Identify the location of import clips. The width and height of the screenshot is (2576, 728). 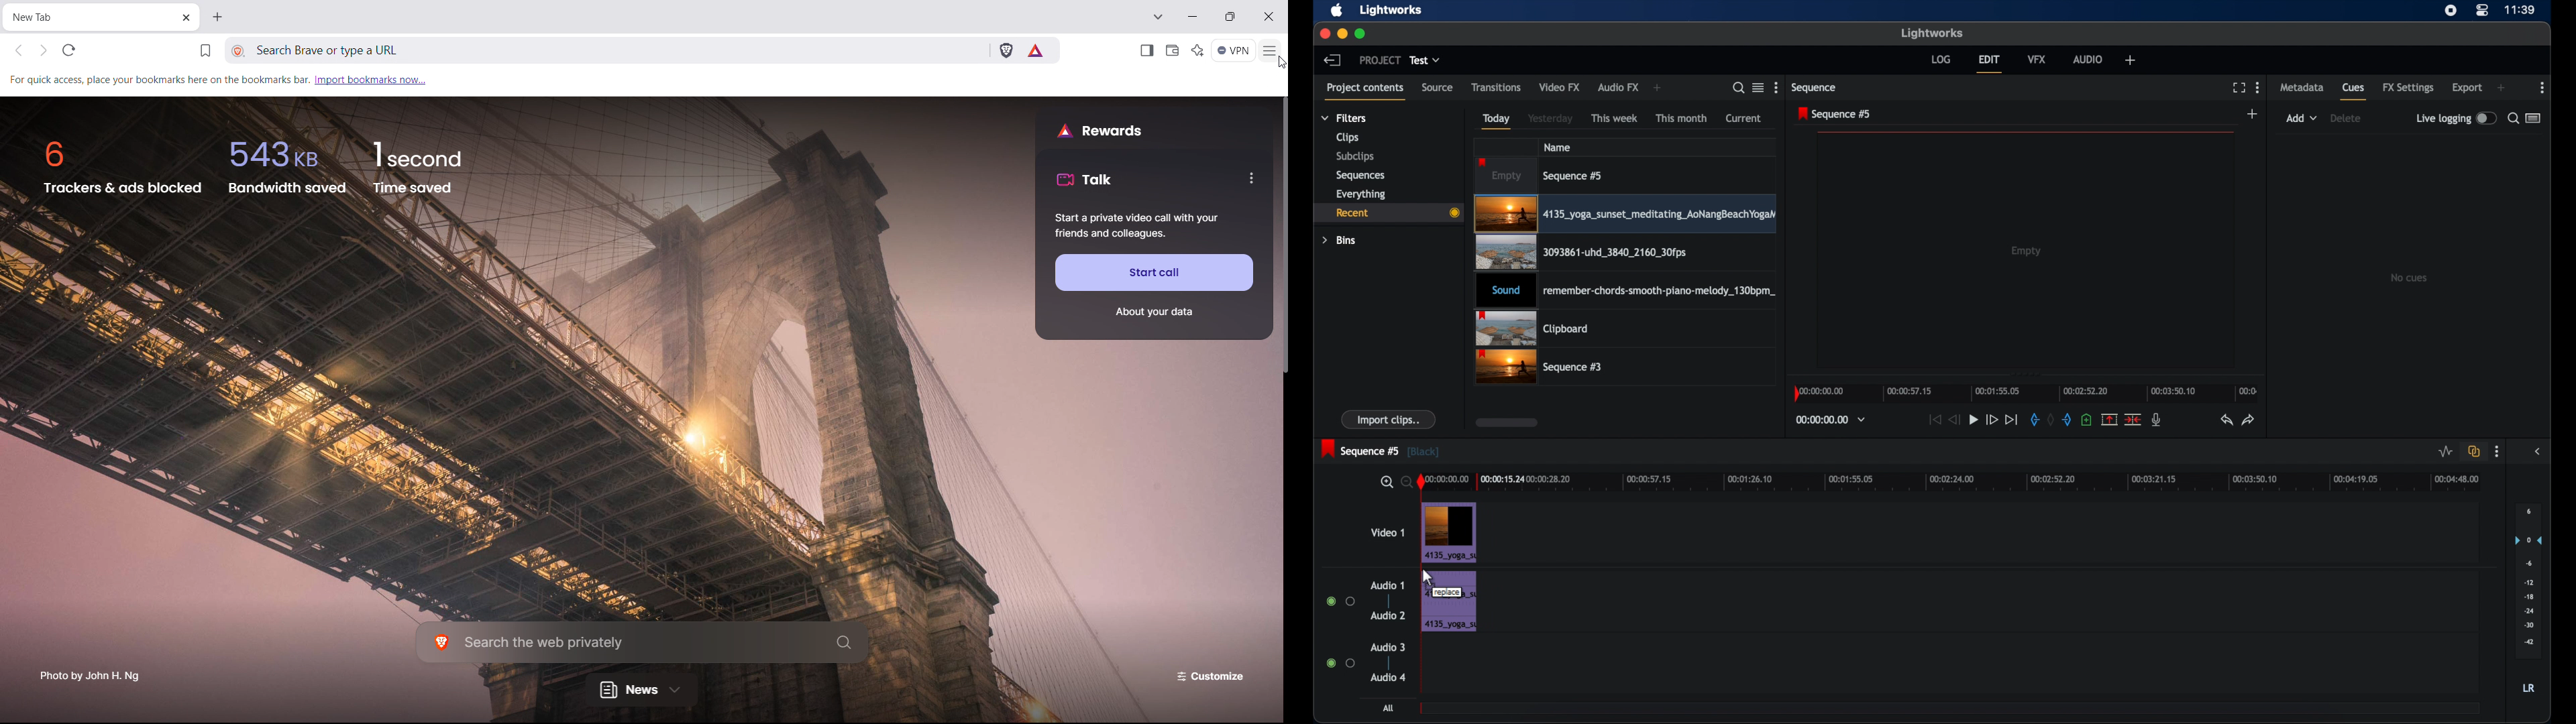
(1389, 419).